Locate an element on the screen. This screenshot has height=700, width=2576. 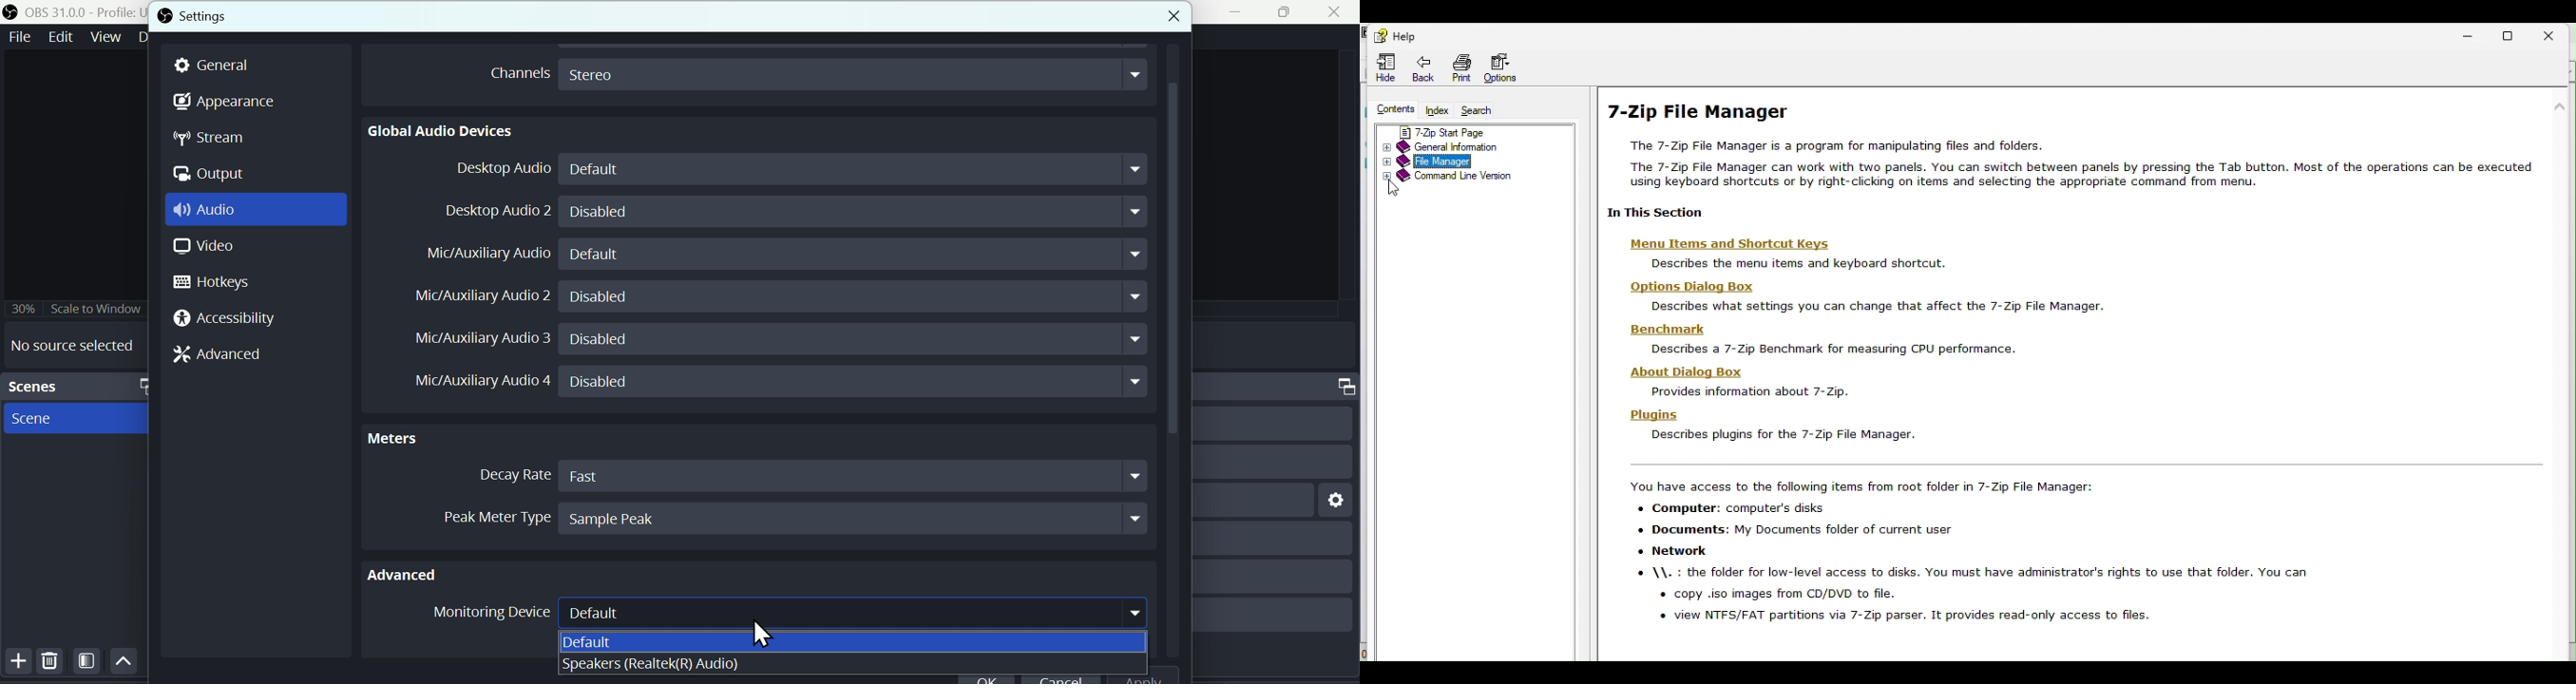
Scene is located at coordinates (40, 421).